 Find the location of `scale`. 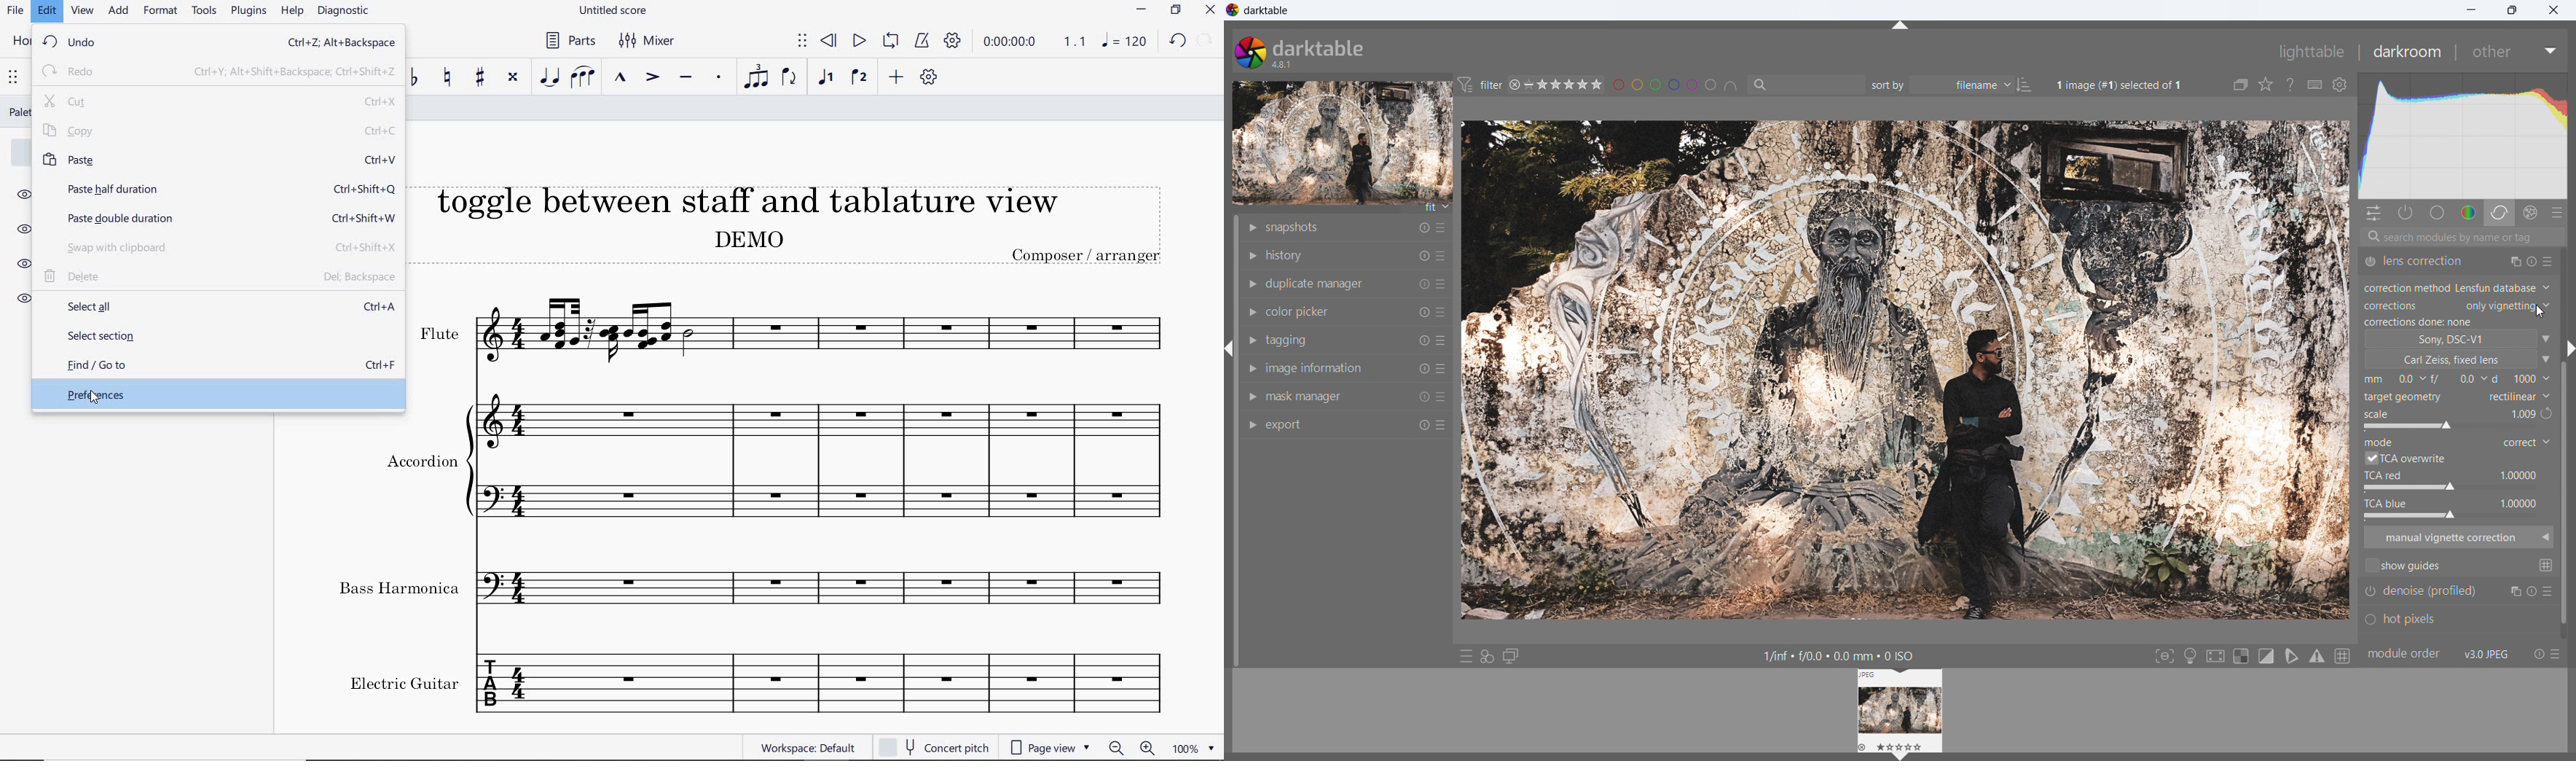

scale is located at coordinates (2449, 419).